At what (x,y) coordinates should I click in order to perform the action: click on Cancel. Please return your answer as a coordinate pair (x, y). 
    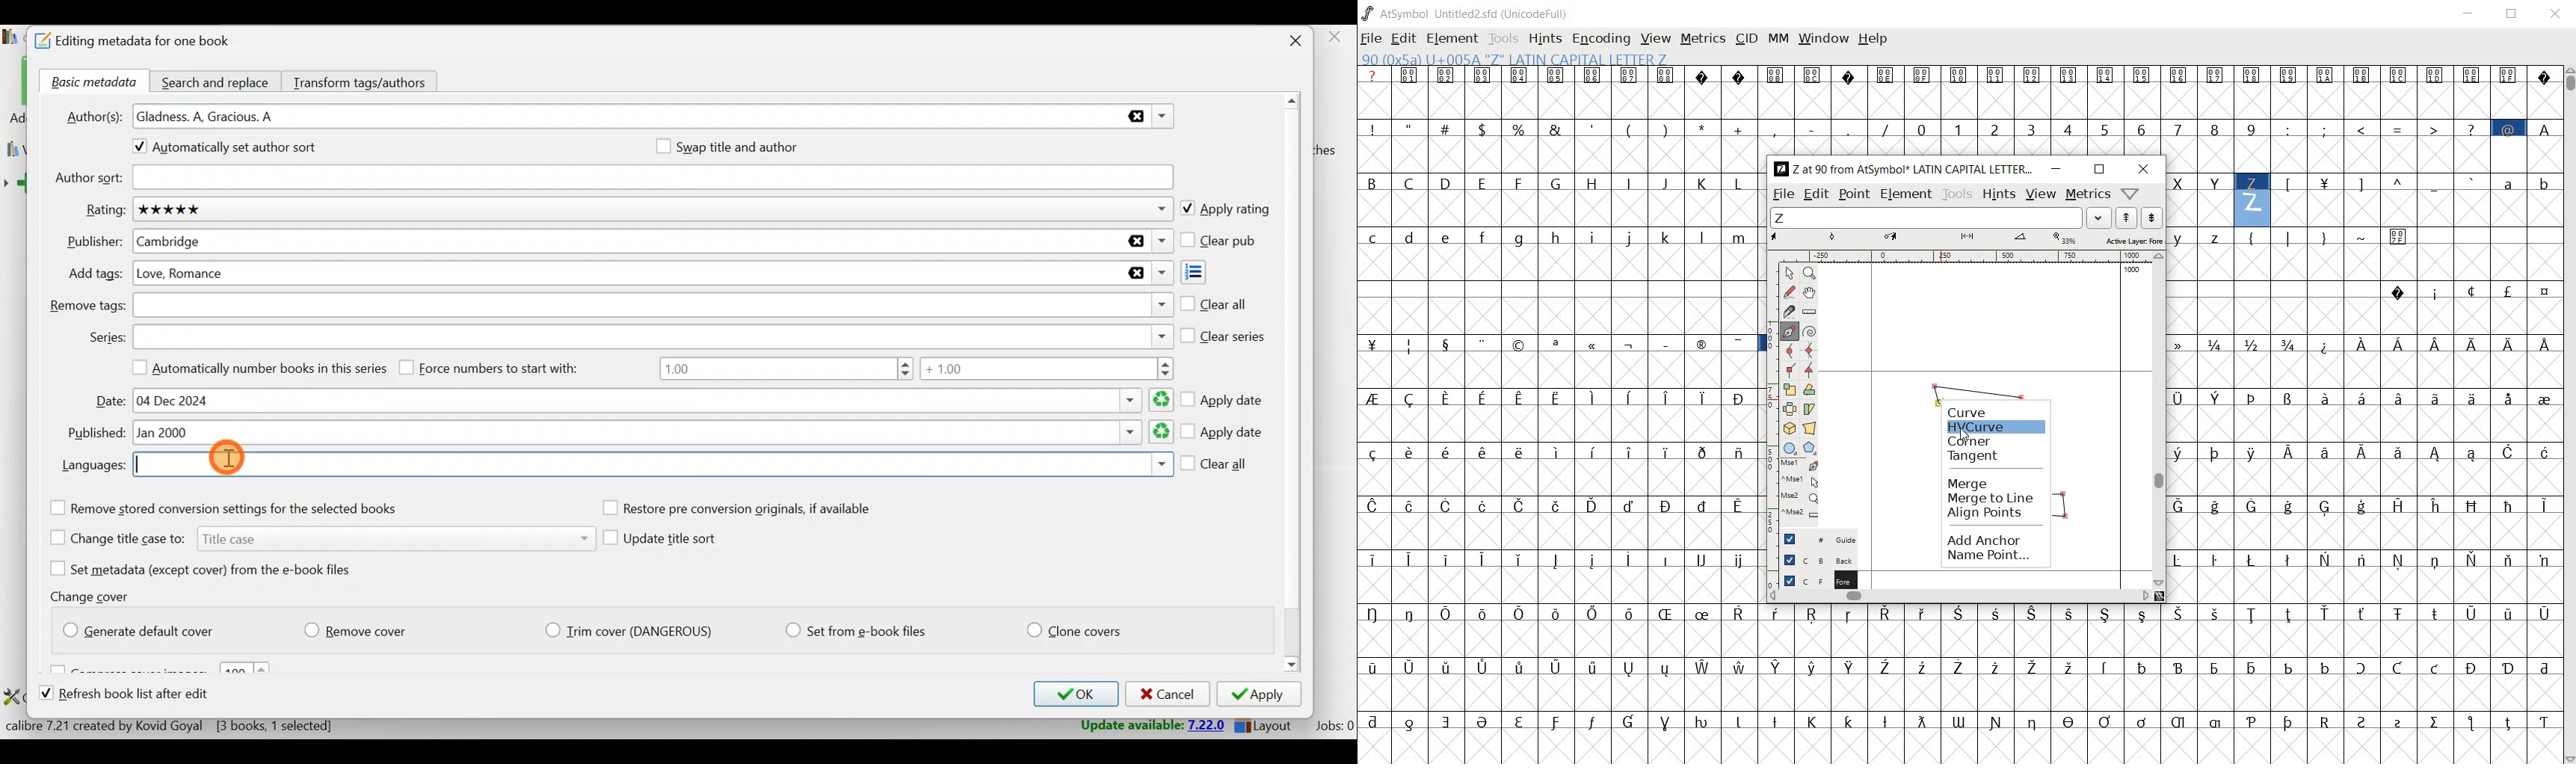
    Looking at the image, I should click on (1166, 695).